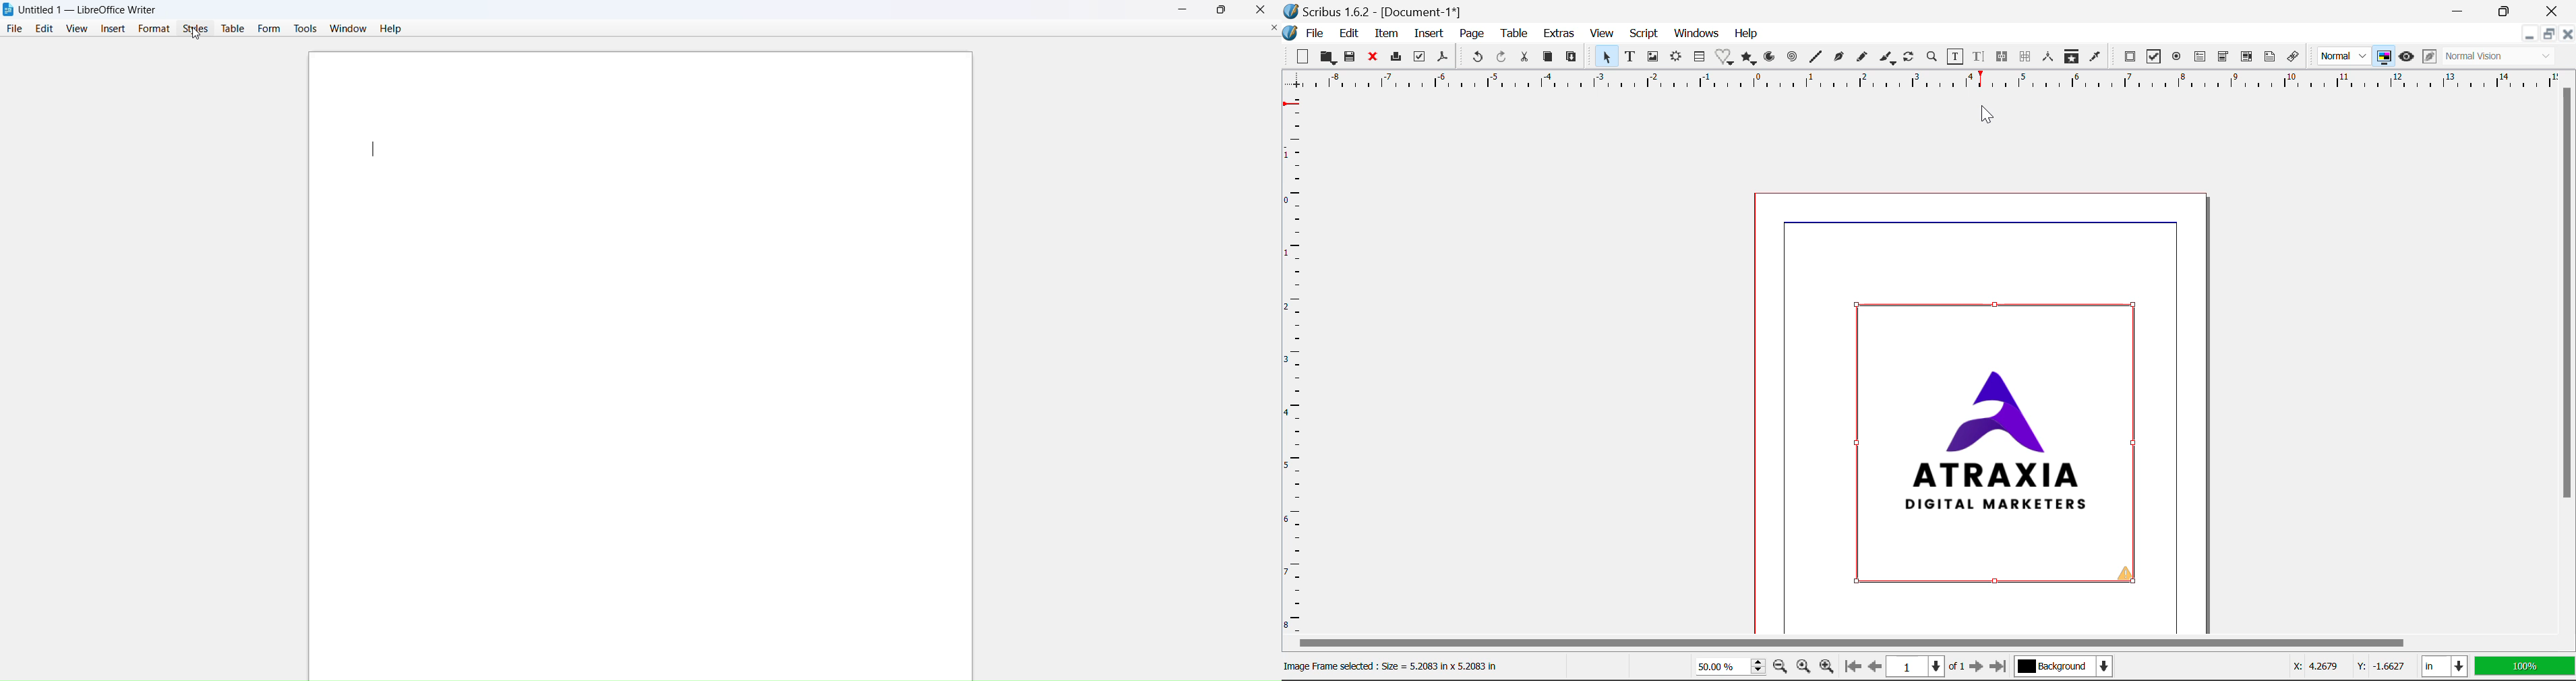 The width and height of the screenshot is (2576, 700). Describe the element at coordinates (2062, 664) in the screenshot. I see `Page Background` at that location.